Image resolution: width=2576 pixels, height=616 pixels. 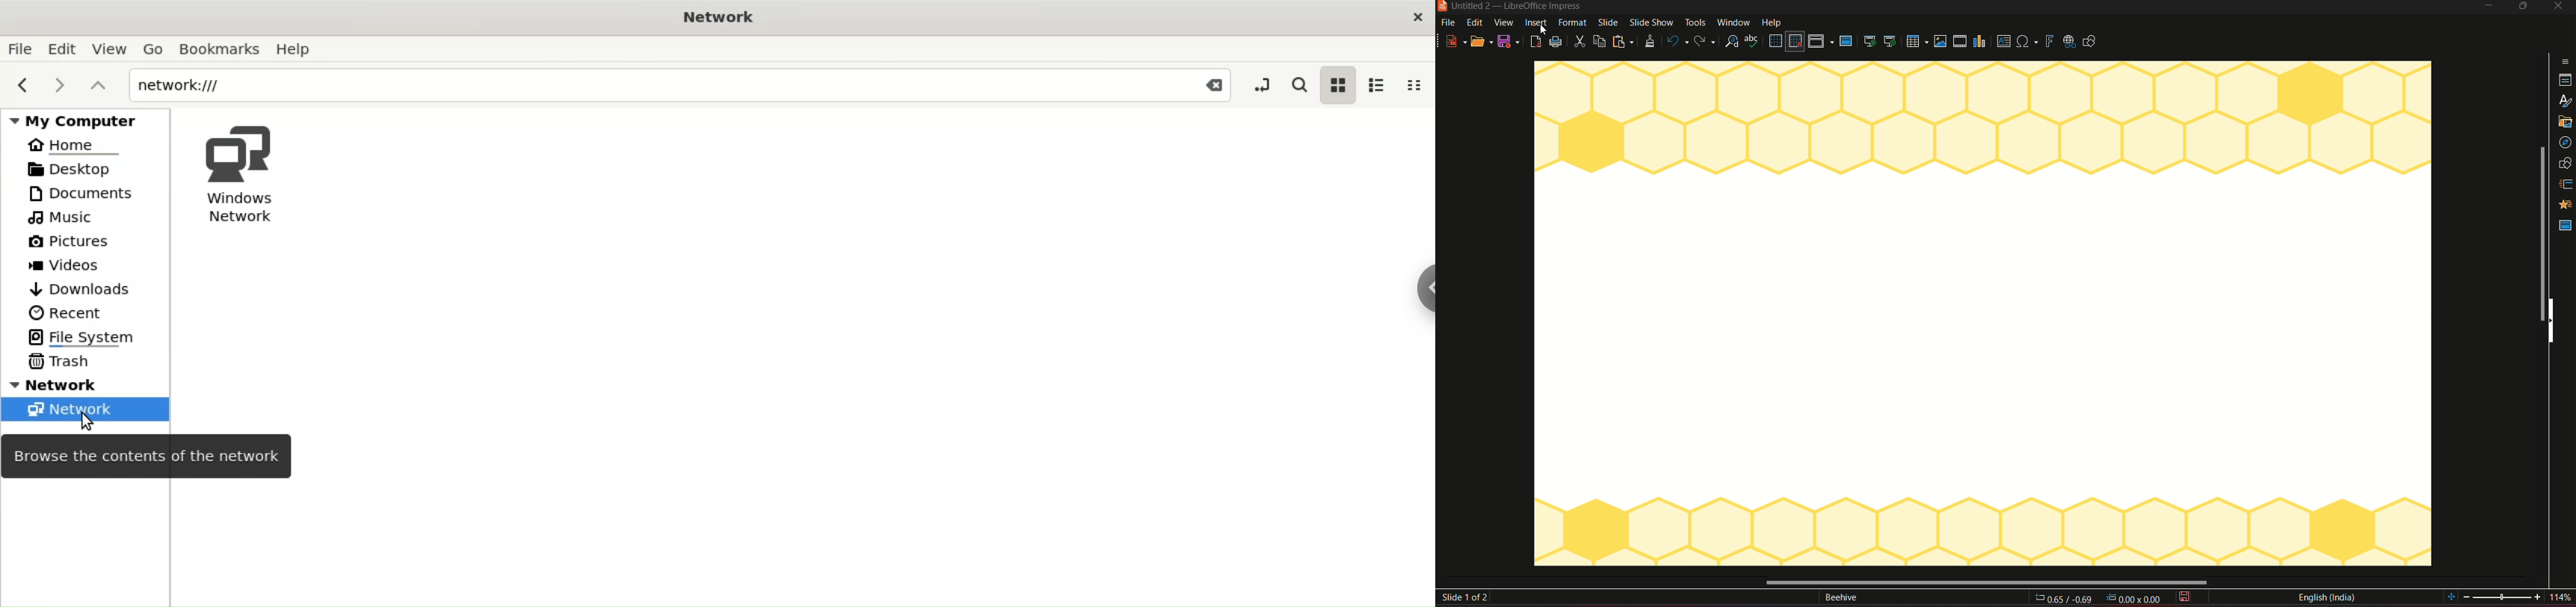 What do you see at coordinates (1870, 41) in the screenshot?
I see `start from first slide` at bounding box center [1870, 41].